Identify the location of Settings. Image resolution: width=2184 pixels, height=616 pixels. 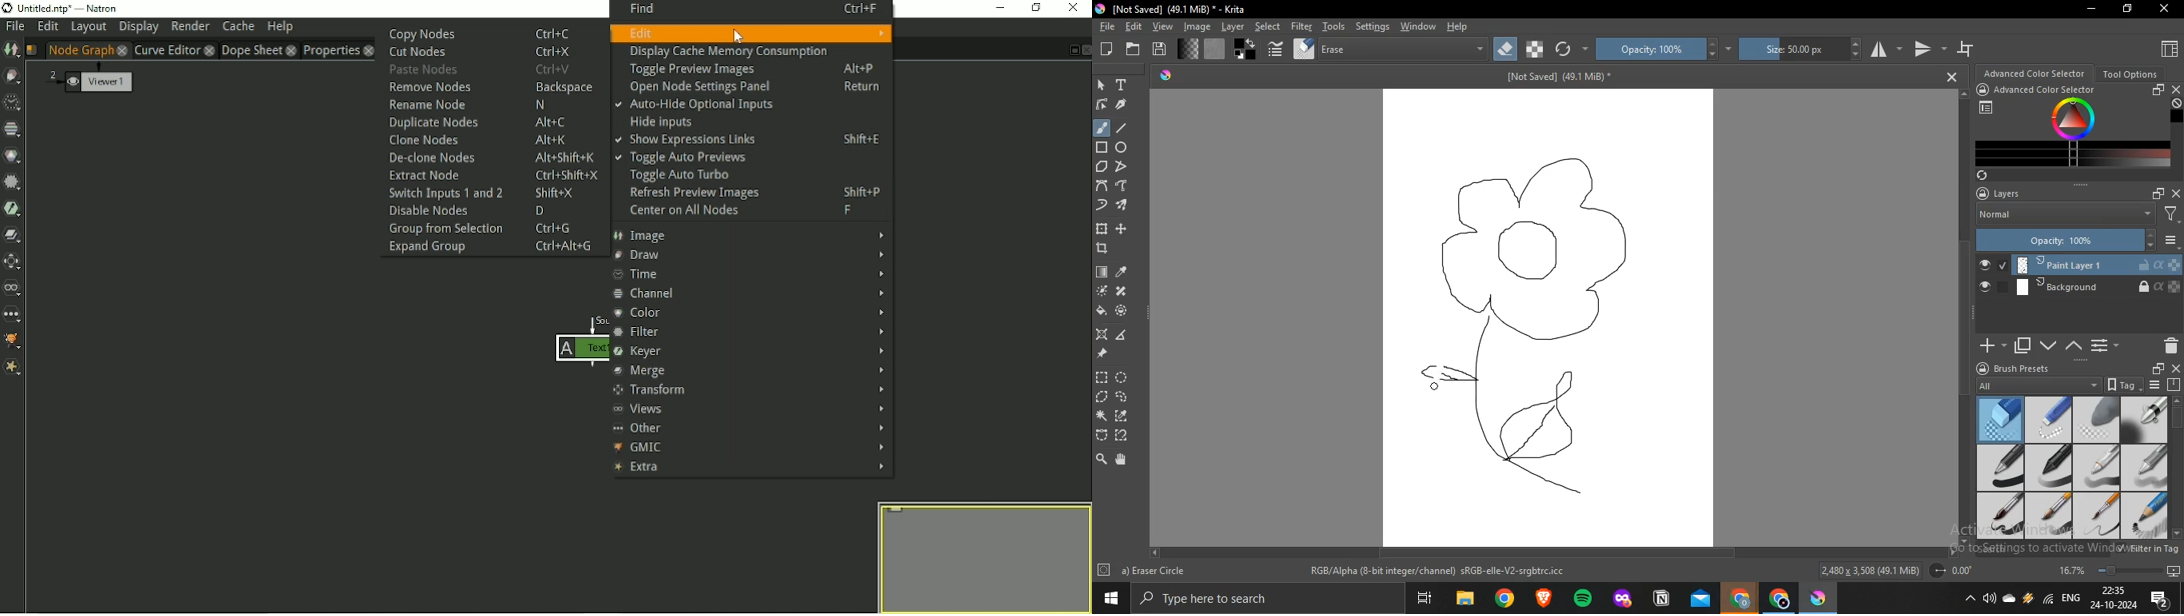
(1104, 571).